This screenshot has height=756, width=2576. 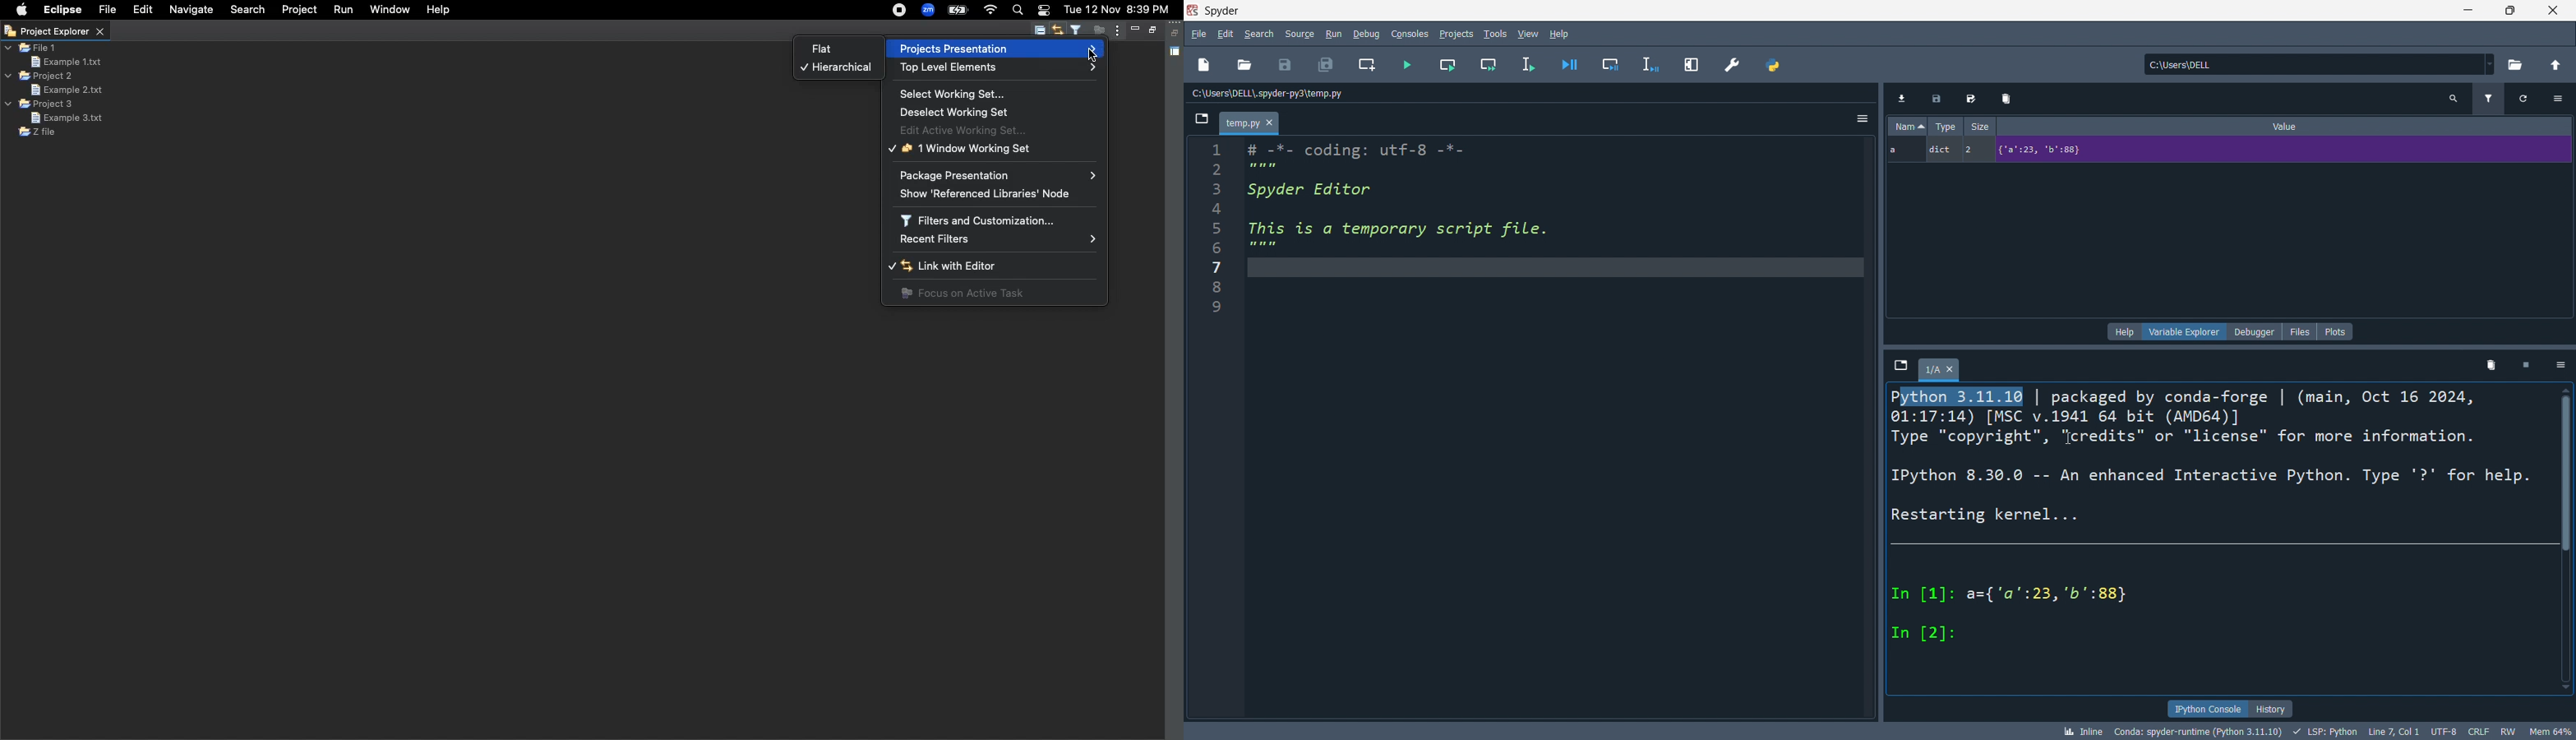 What do you see at coordinates (1575, 63) in the screenshot?
I see `debug file` at bounding box center [1575, 63].